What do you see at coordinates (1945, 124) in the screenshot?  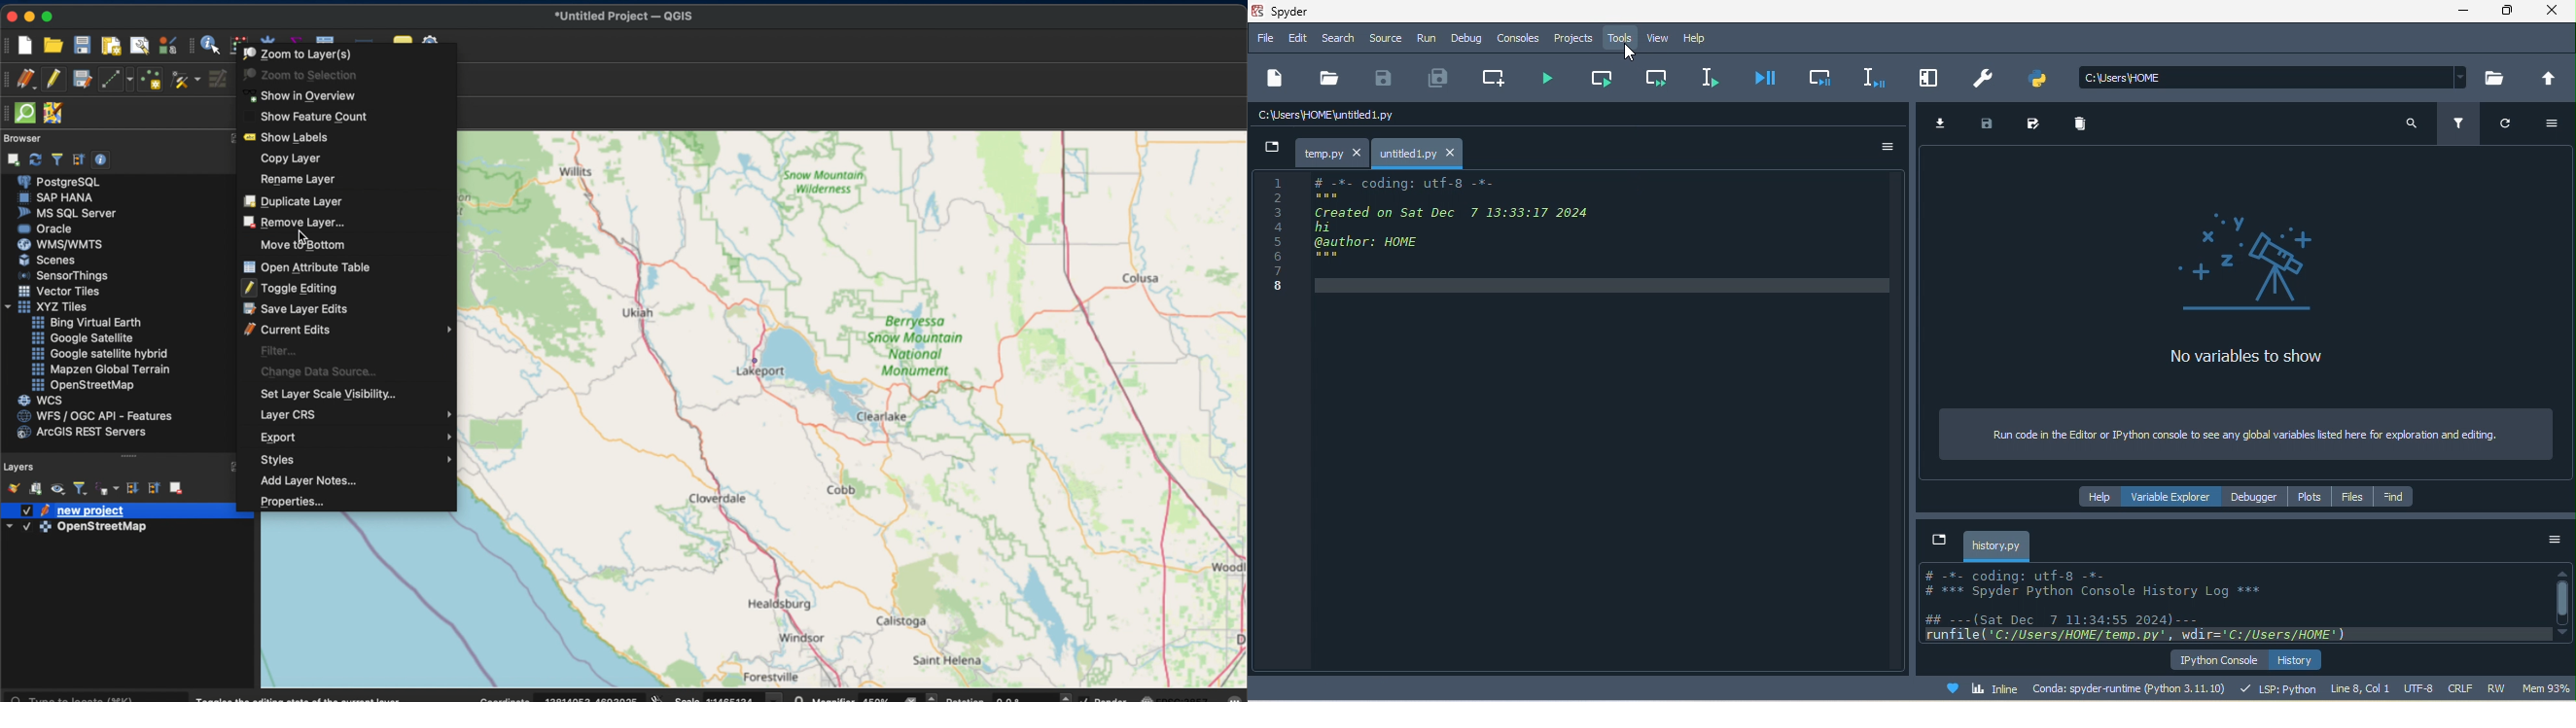 I see `import` at bounding box center [1945, 124].